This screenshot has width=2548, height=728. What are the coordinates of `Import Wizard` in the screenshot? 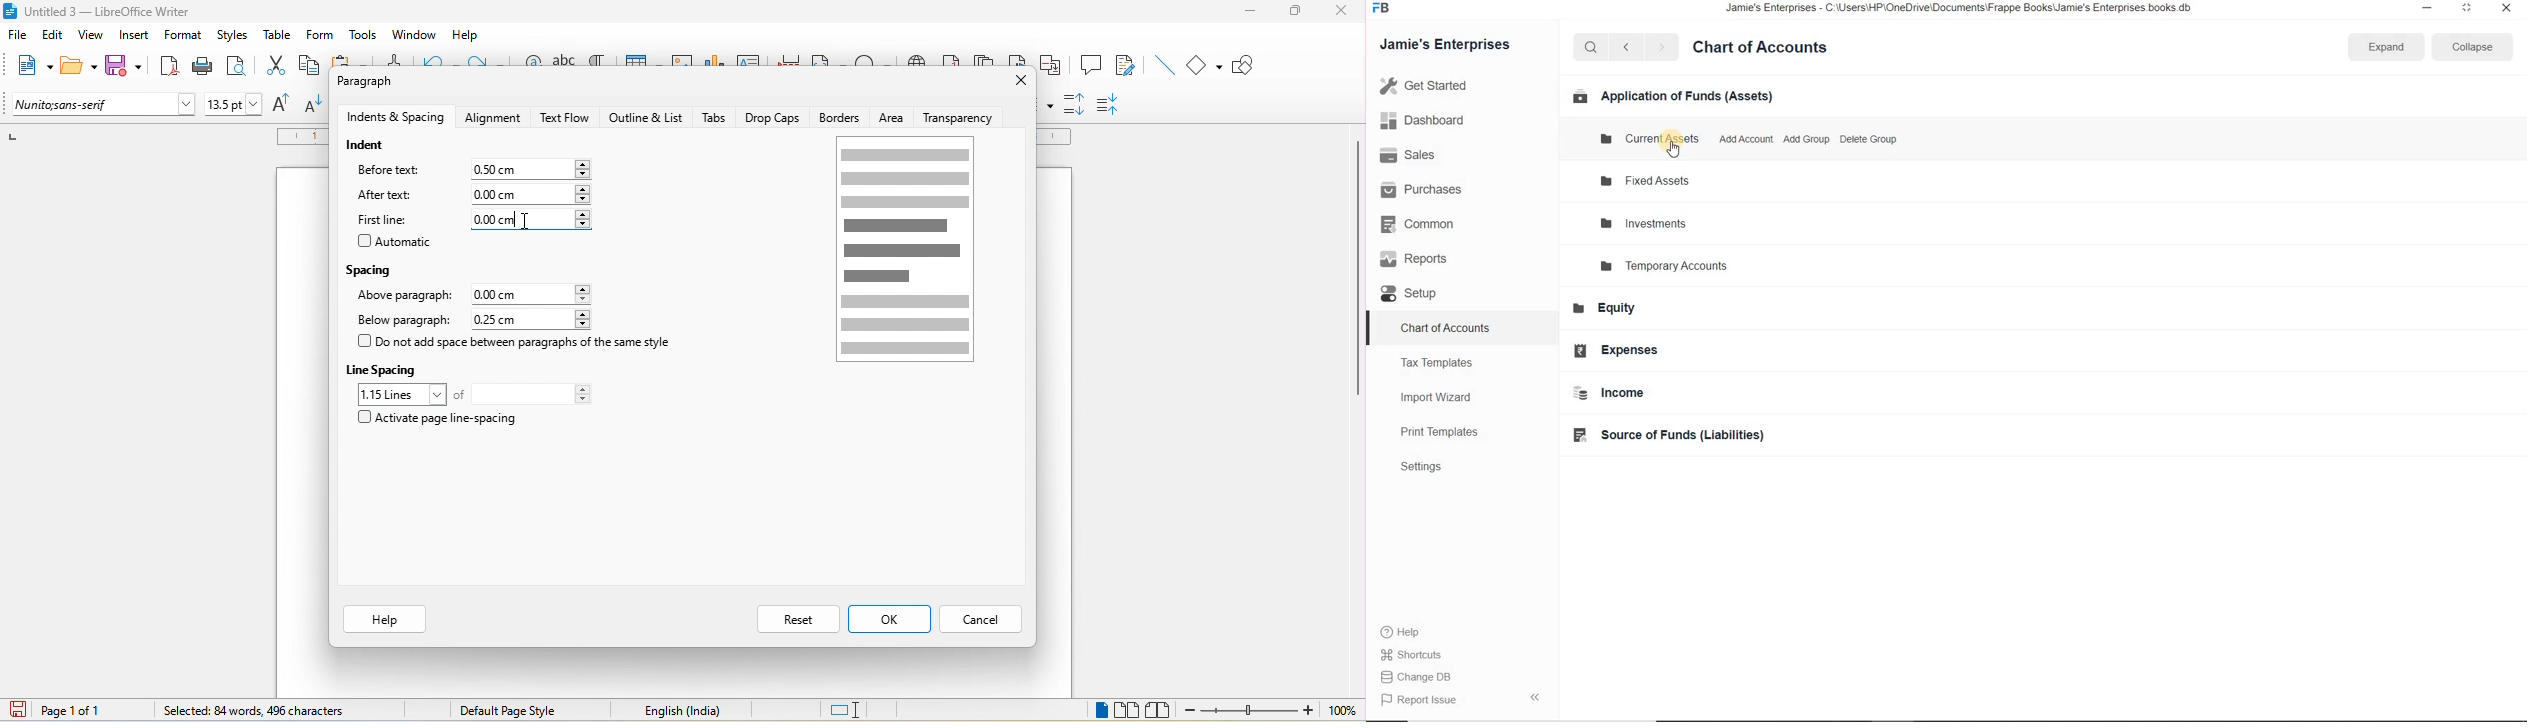 It's located at (1443, 396).